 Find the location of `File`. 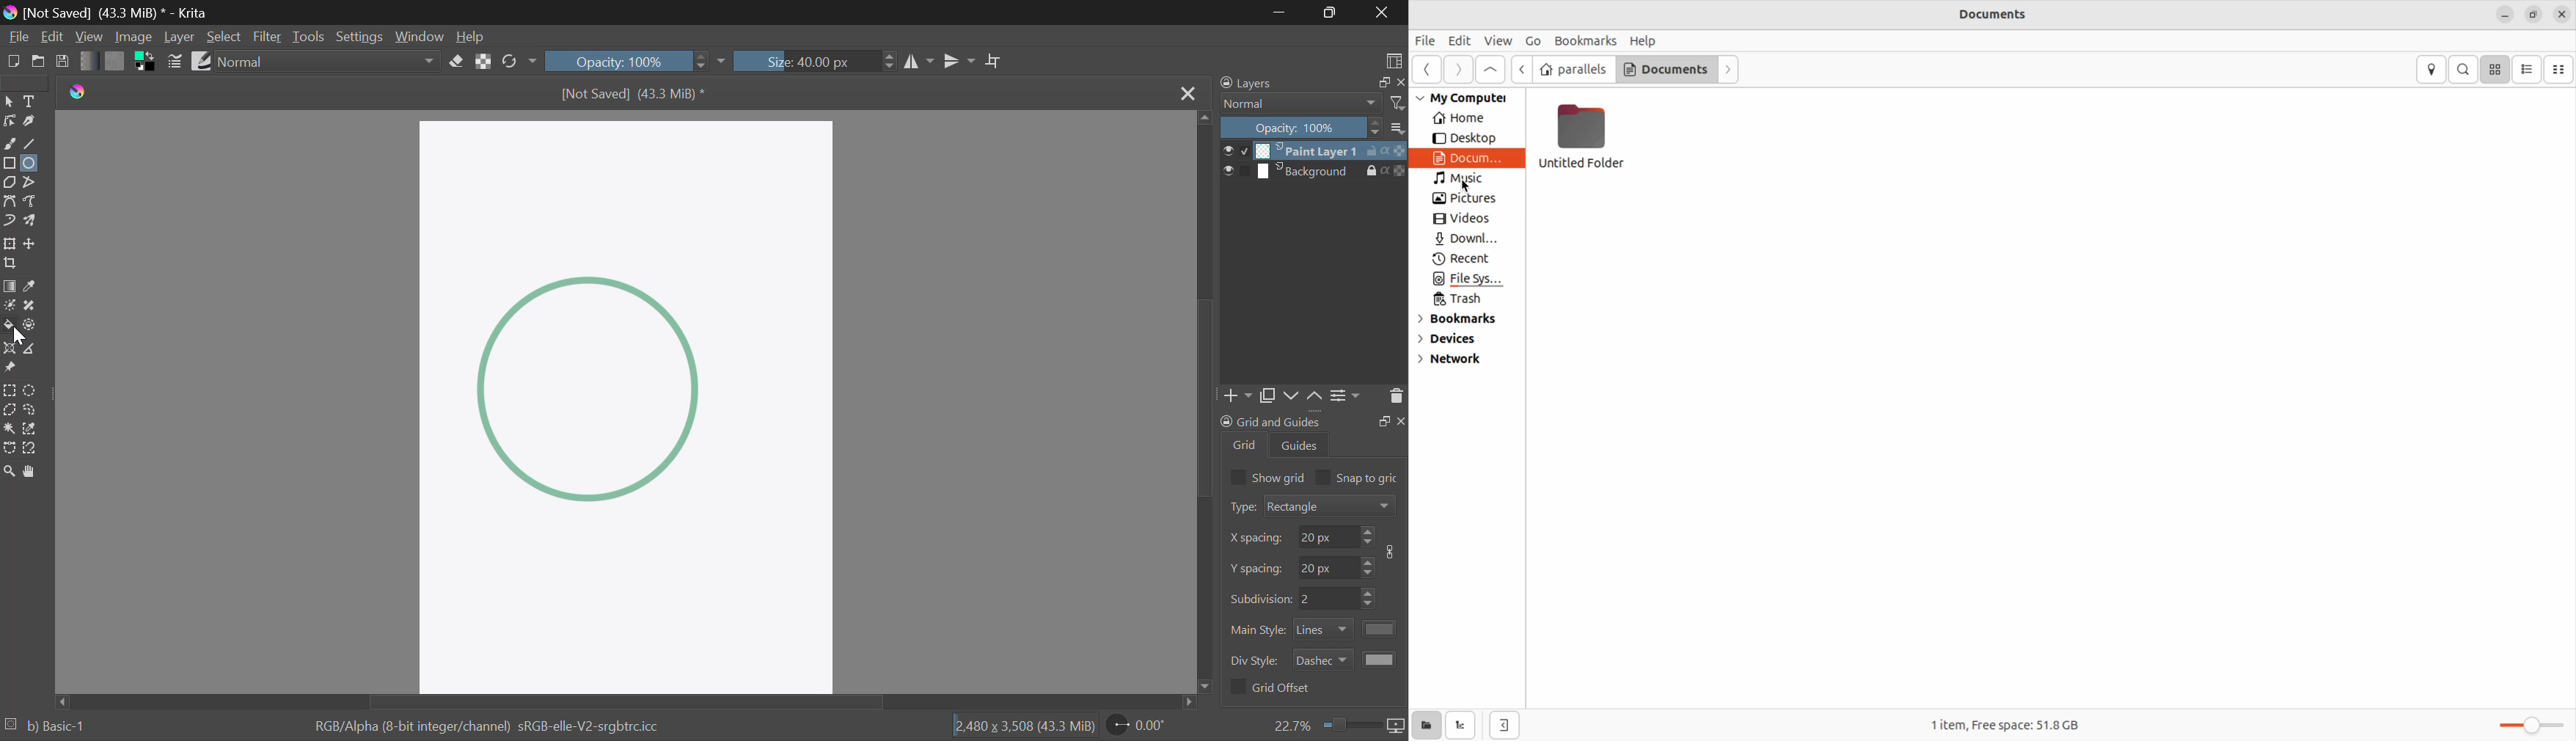

File is located at coordinates (18, 39).